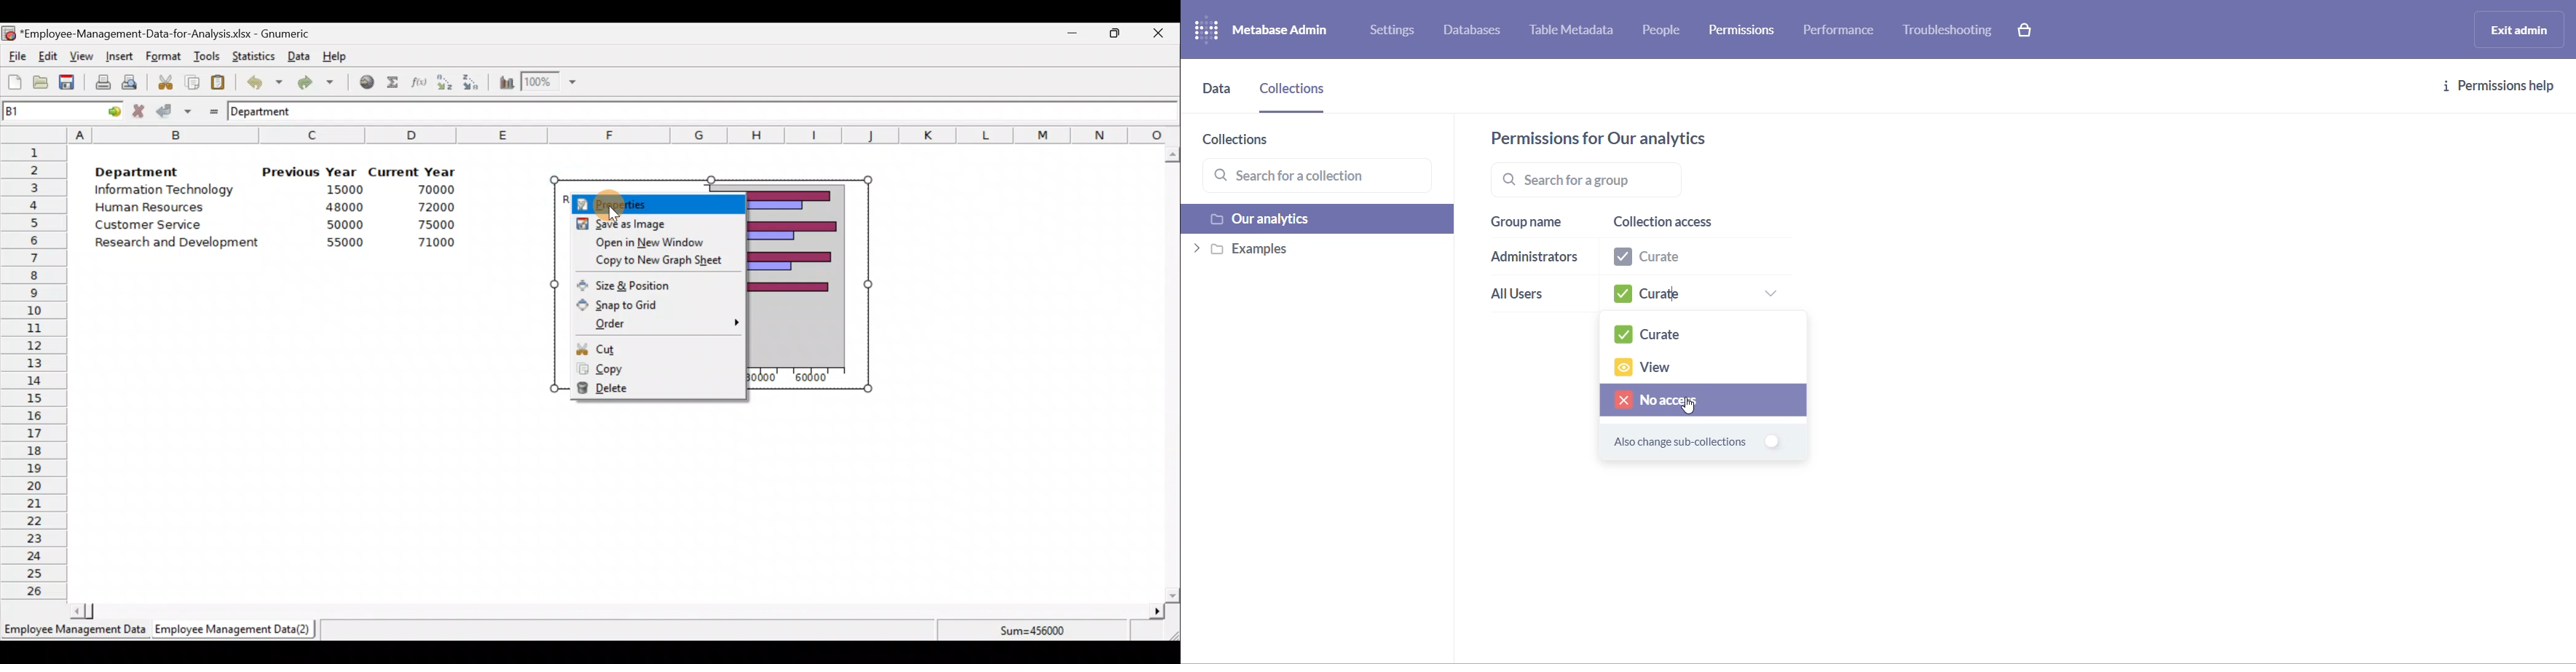 Image resolution: width=2576 pixels, height=672 pixels. I want to click on Order, so click(653, 325).